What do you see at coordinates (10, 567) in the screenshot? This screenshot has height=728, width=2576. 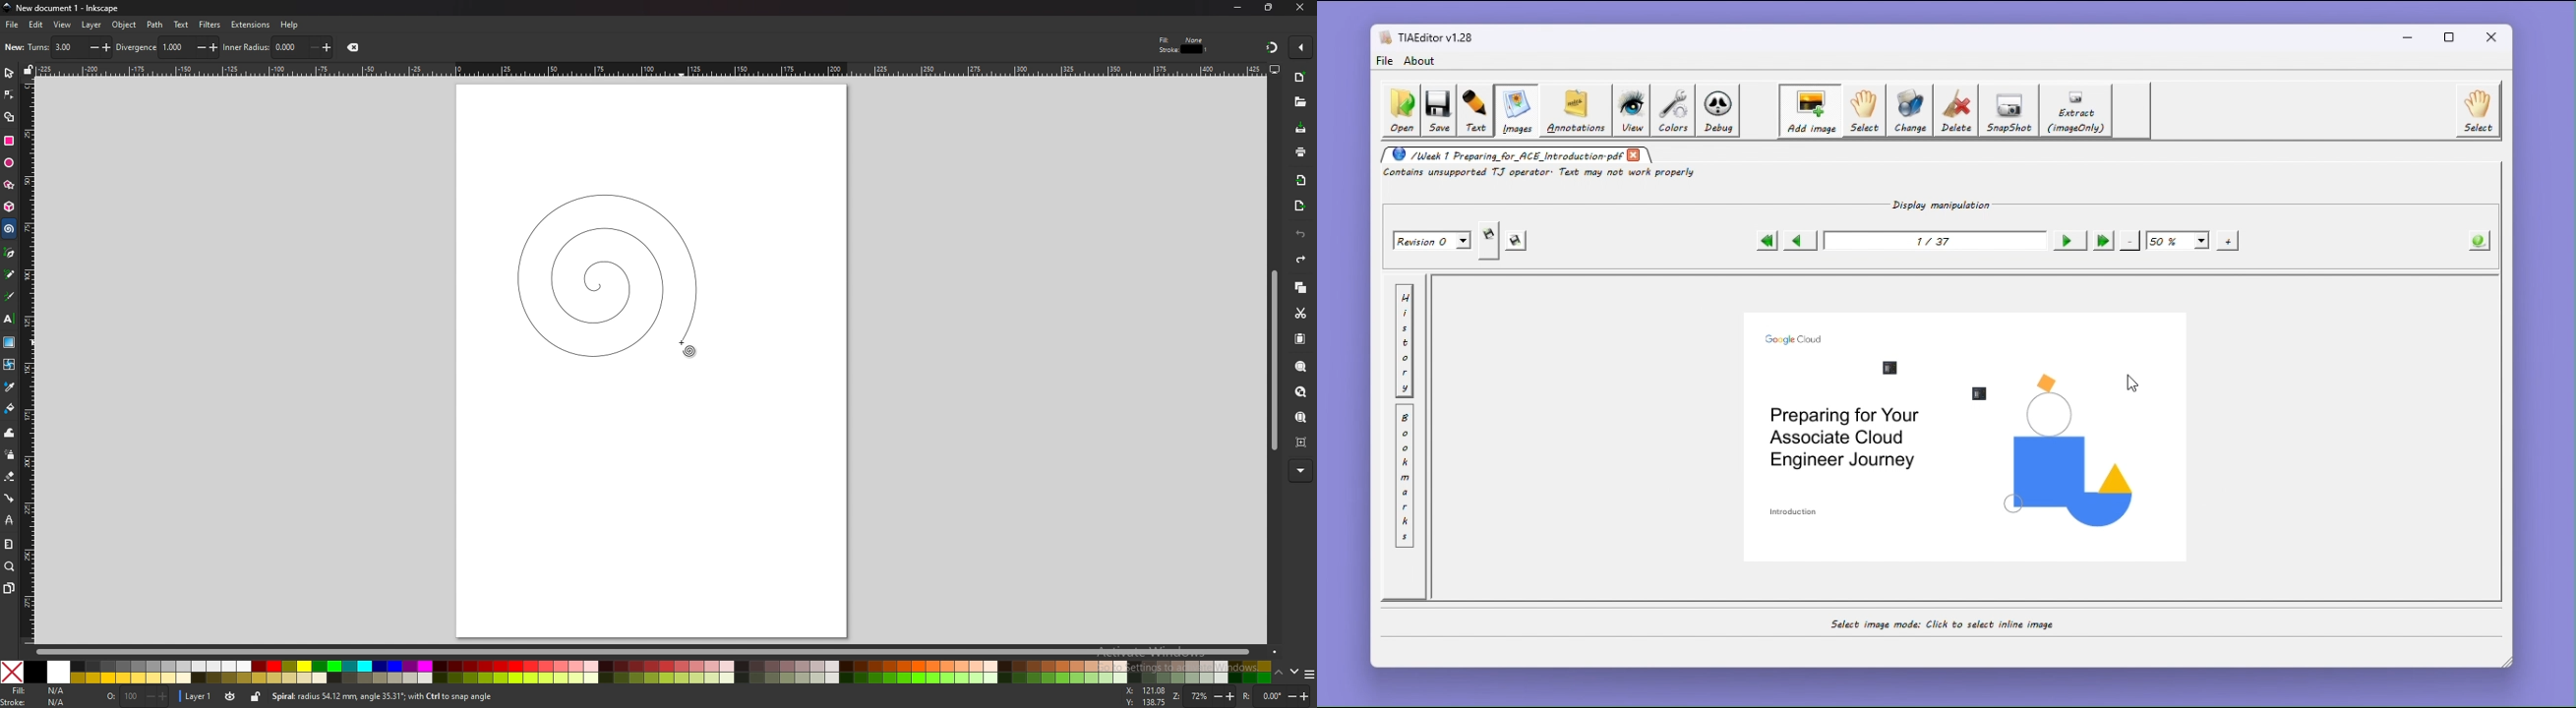 I see `zoom` at bounding box center [10, 567].